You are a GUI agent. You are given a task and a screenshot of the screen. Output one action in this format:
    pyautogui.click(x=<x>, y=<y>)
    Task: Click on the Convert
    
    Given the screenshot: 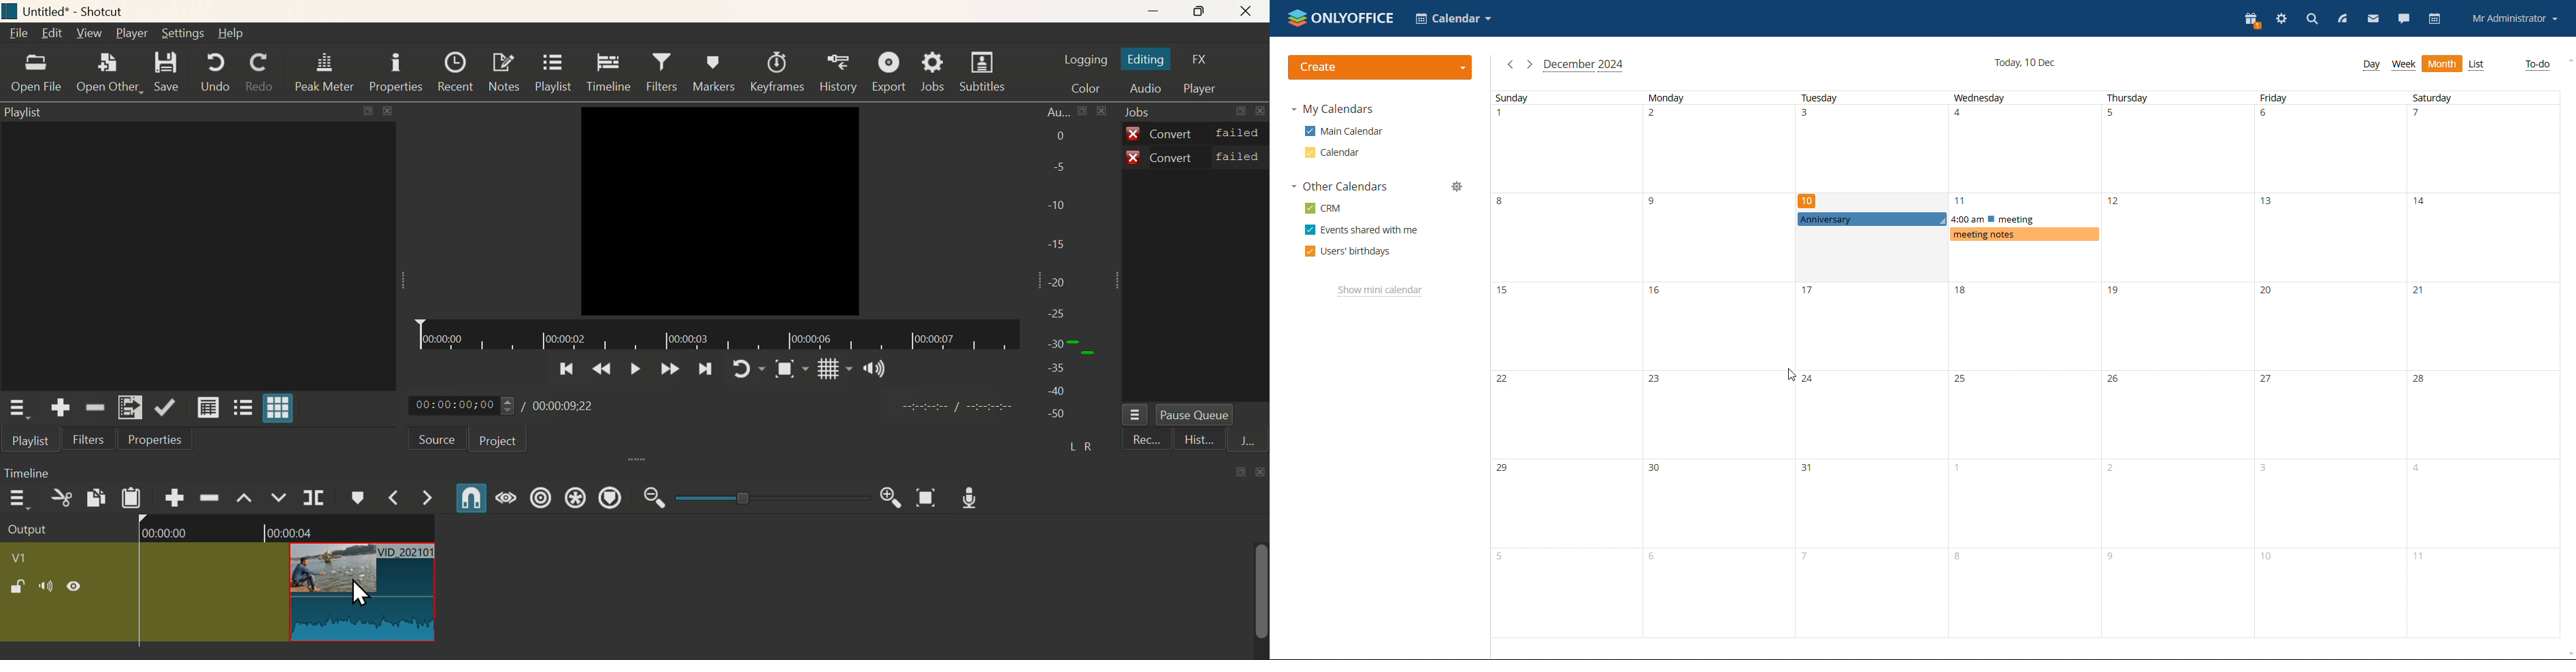 What is the action you would take?
    pyautogui.click(x=1197, y=157)
    